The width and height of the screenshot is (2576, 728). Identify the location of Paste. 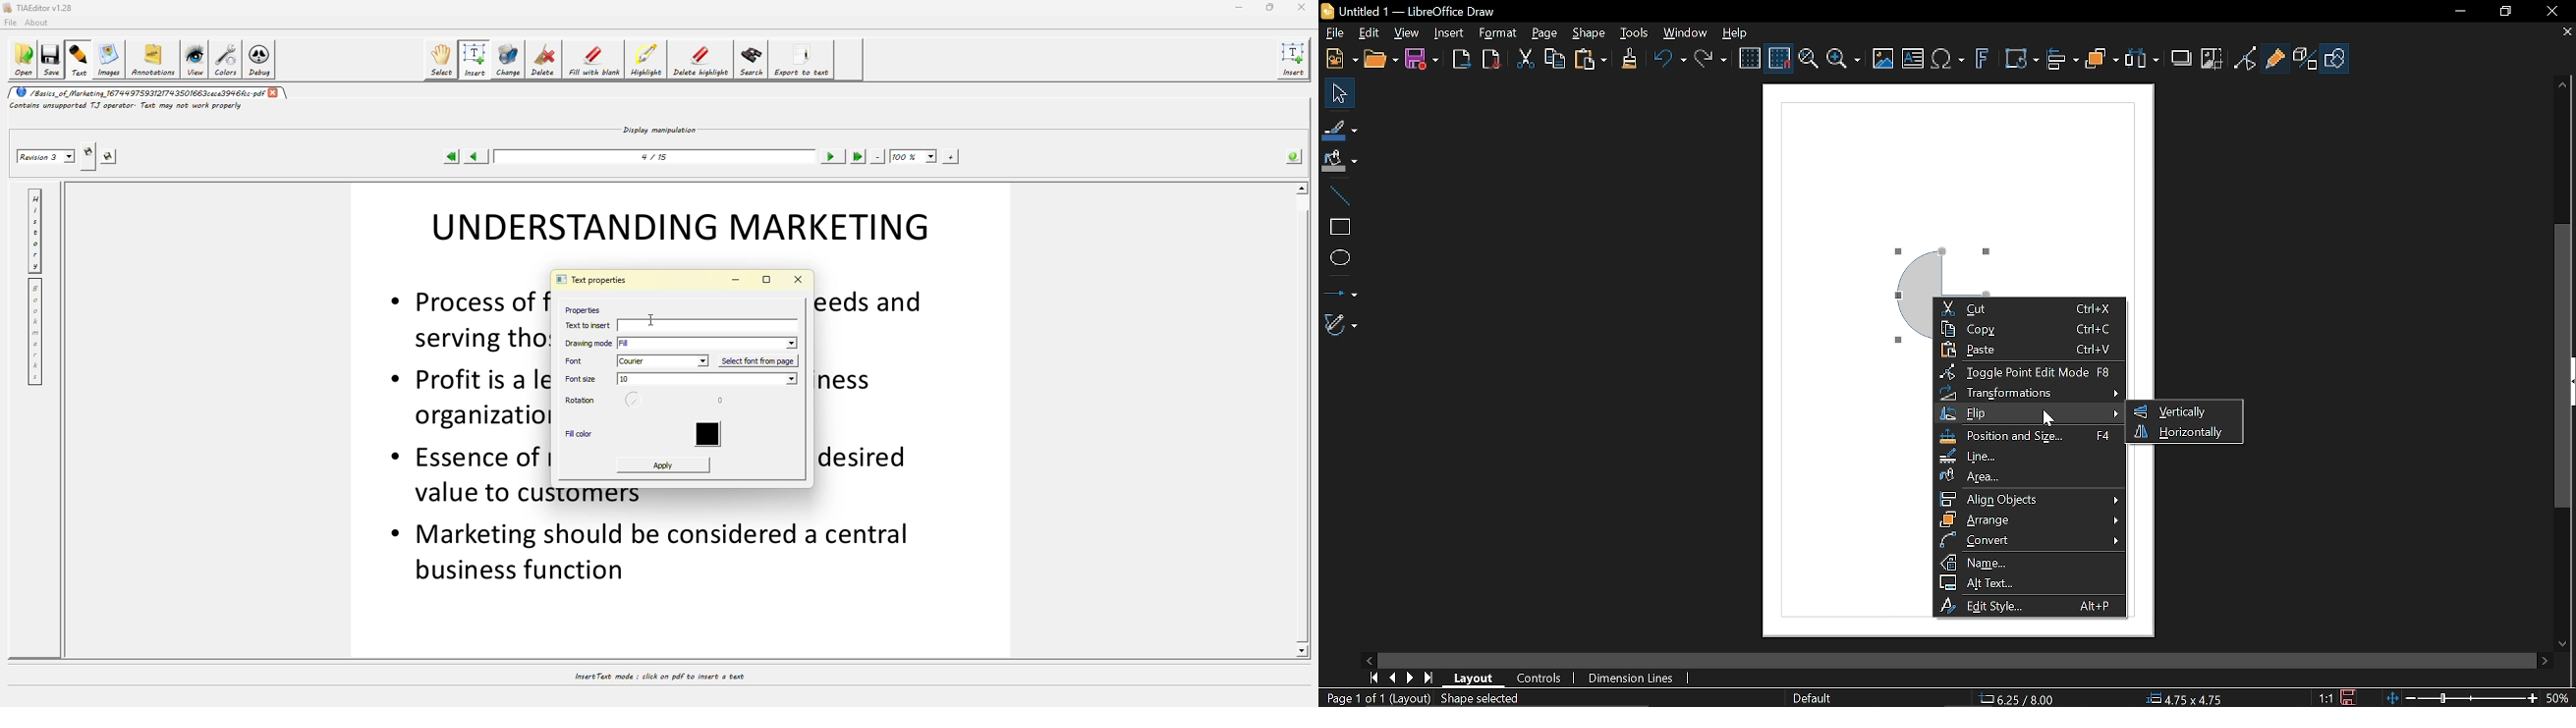
(1591, 61).